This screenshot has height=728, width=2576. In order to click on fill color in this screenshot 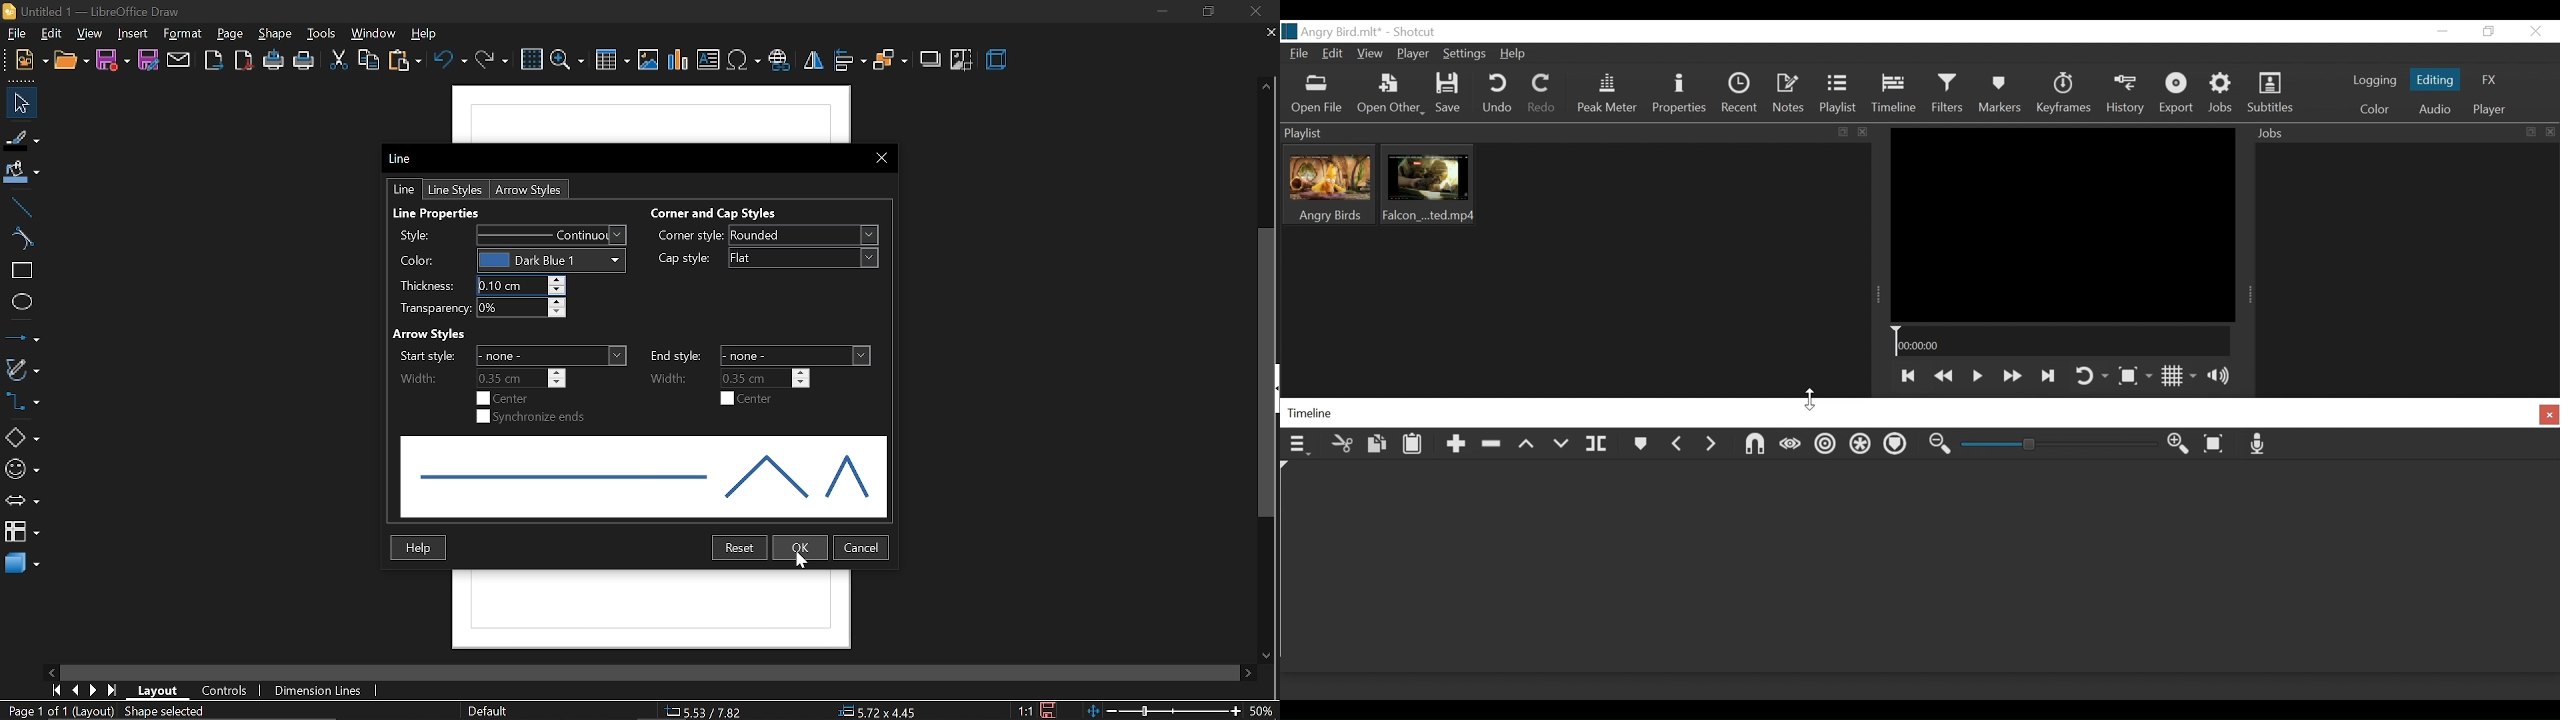, I will do `click(21, 174)`.